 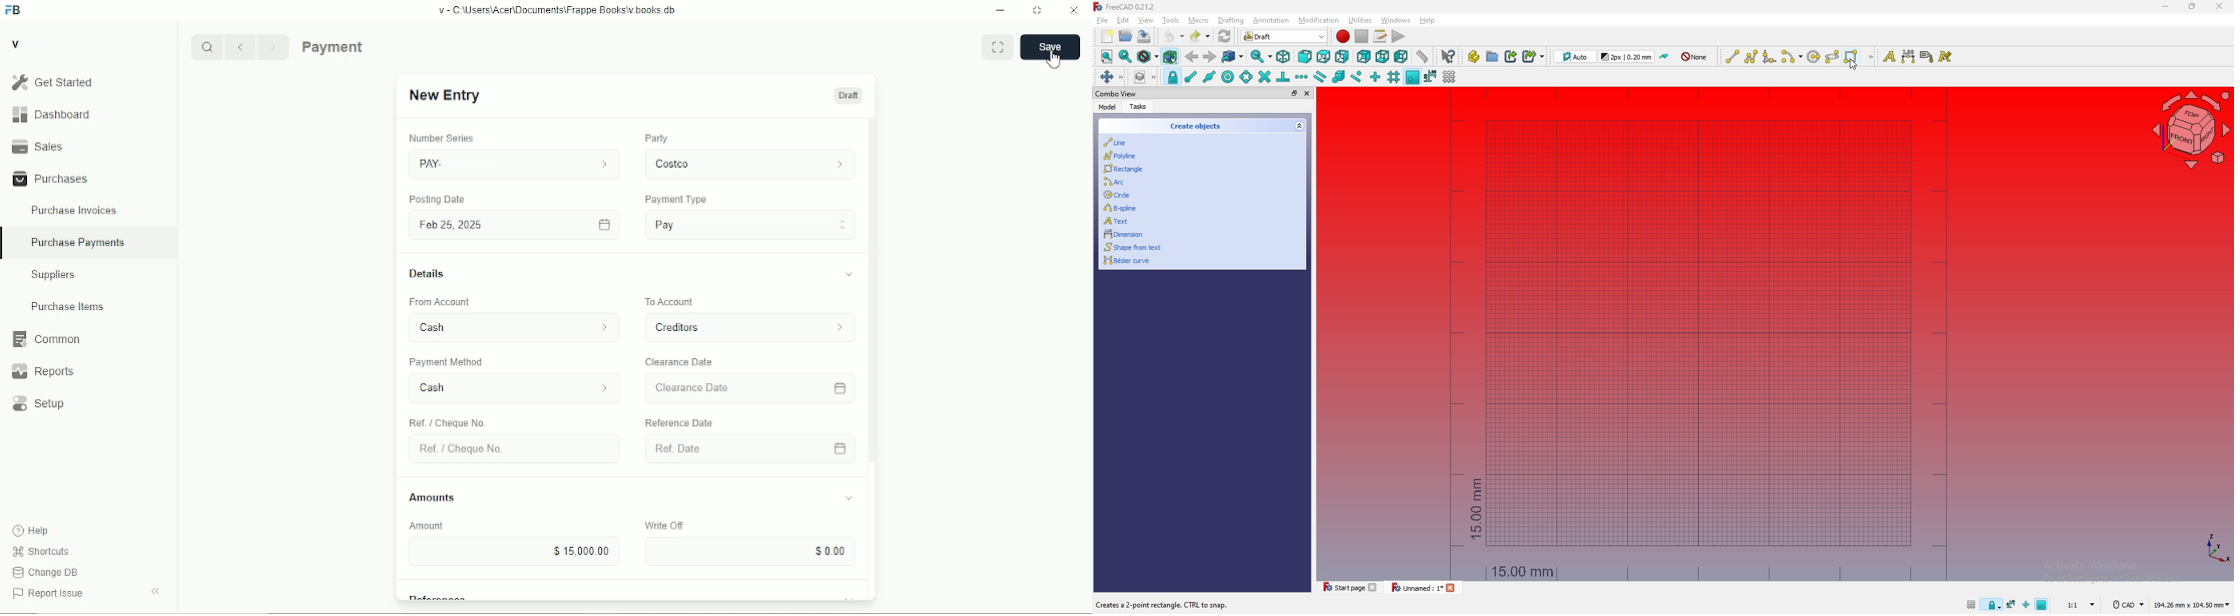 I want to click on change default style for new objects, so click(x=1628, y=56).